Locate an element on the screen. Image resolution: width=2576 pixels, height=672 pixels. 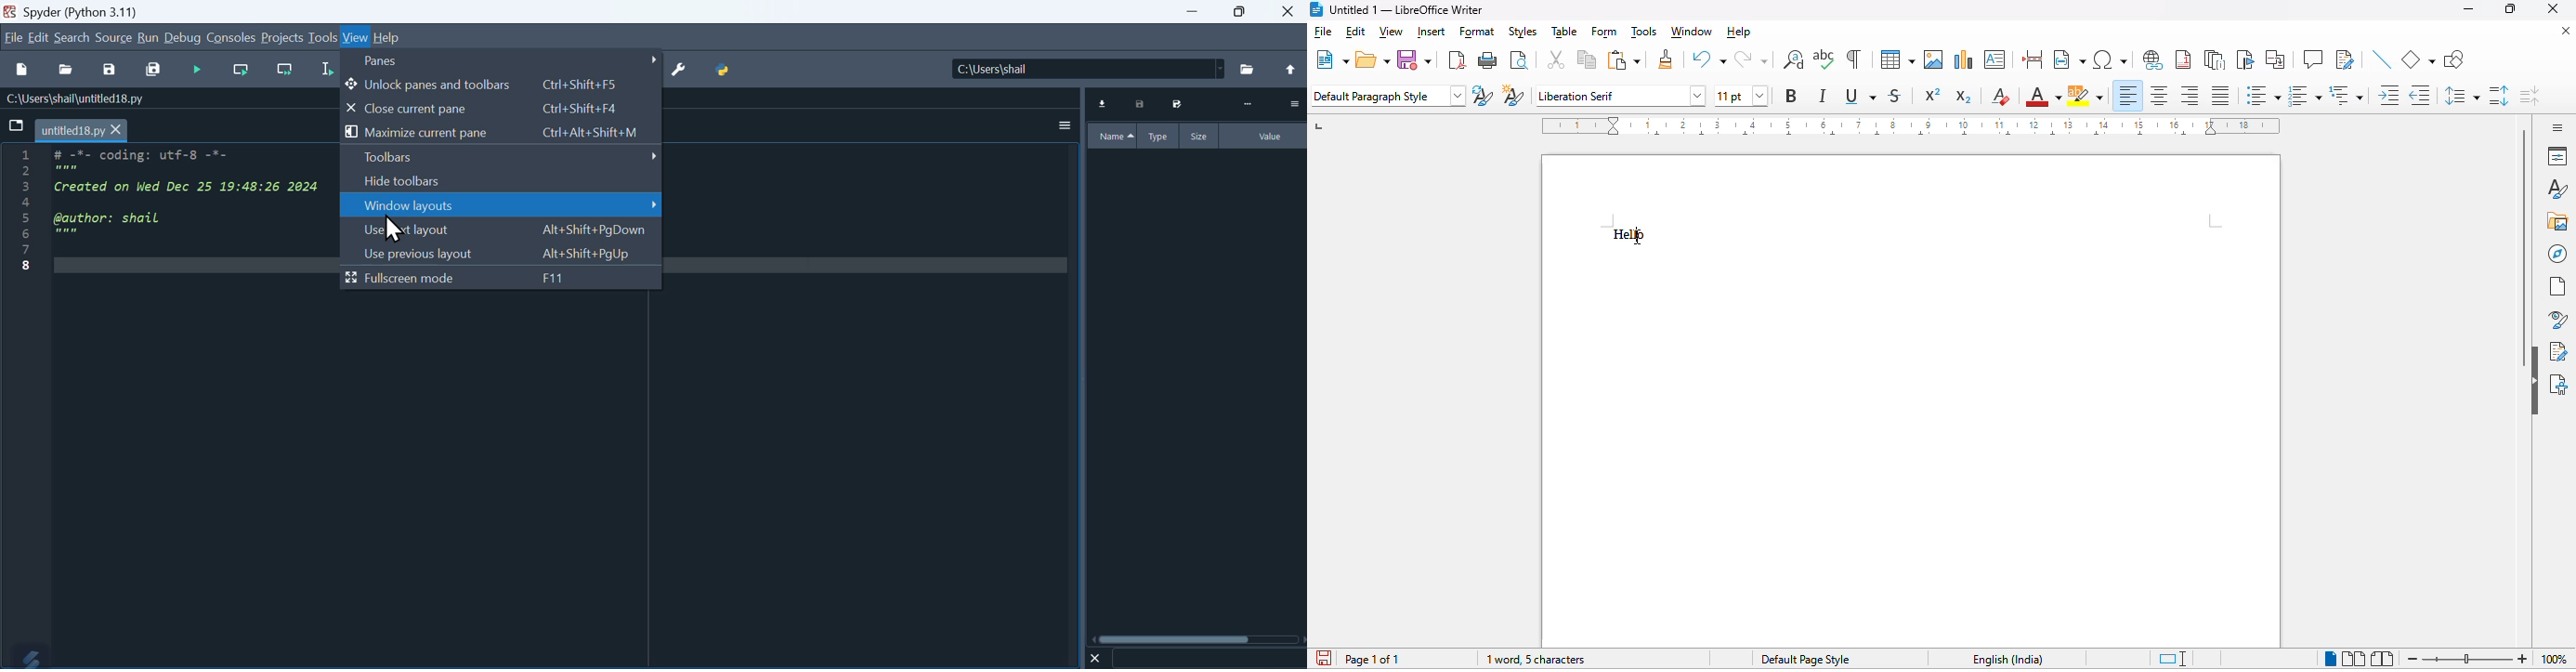
page is located at coordinates (2557, 287).